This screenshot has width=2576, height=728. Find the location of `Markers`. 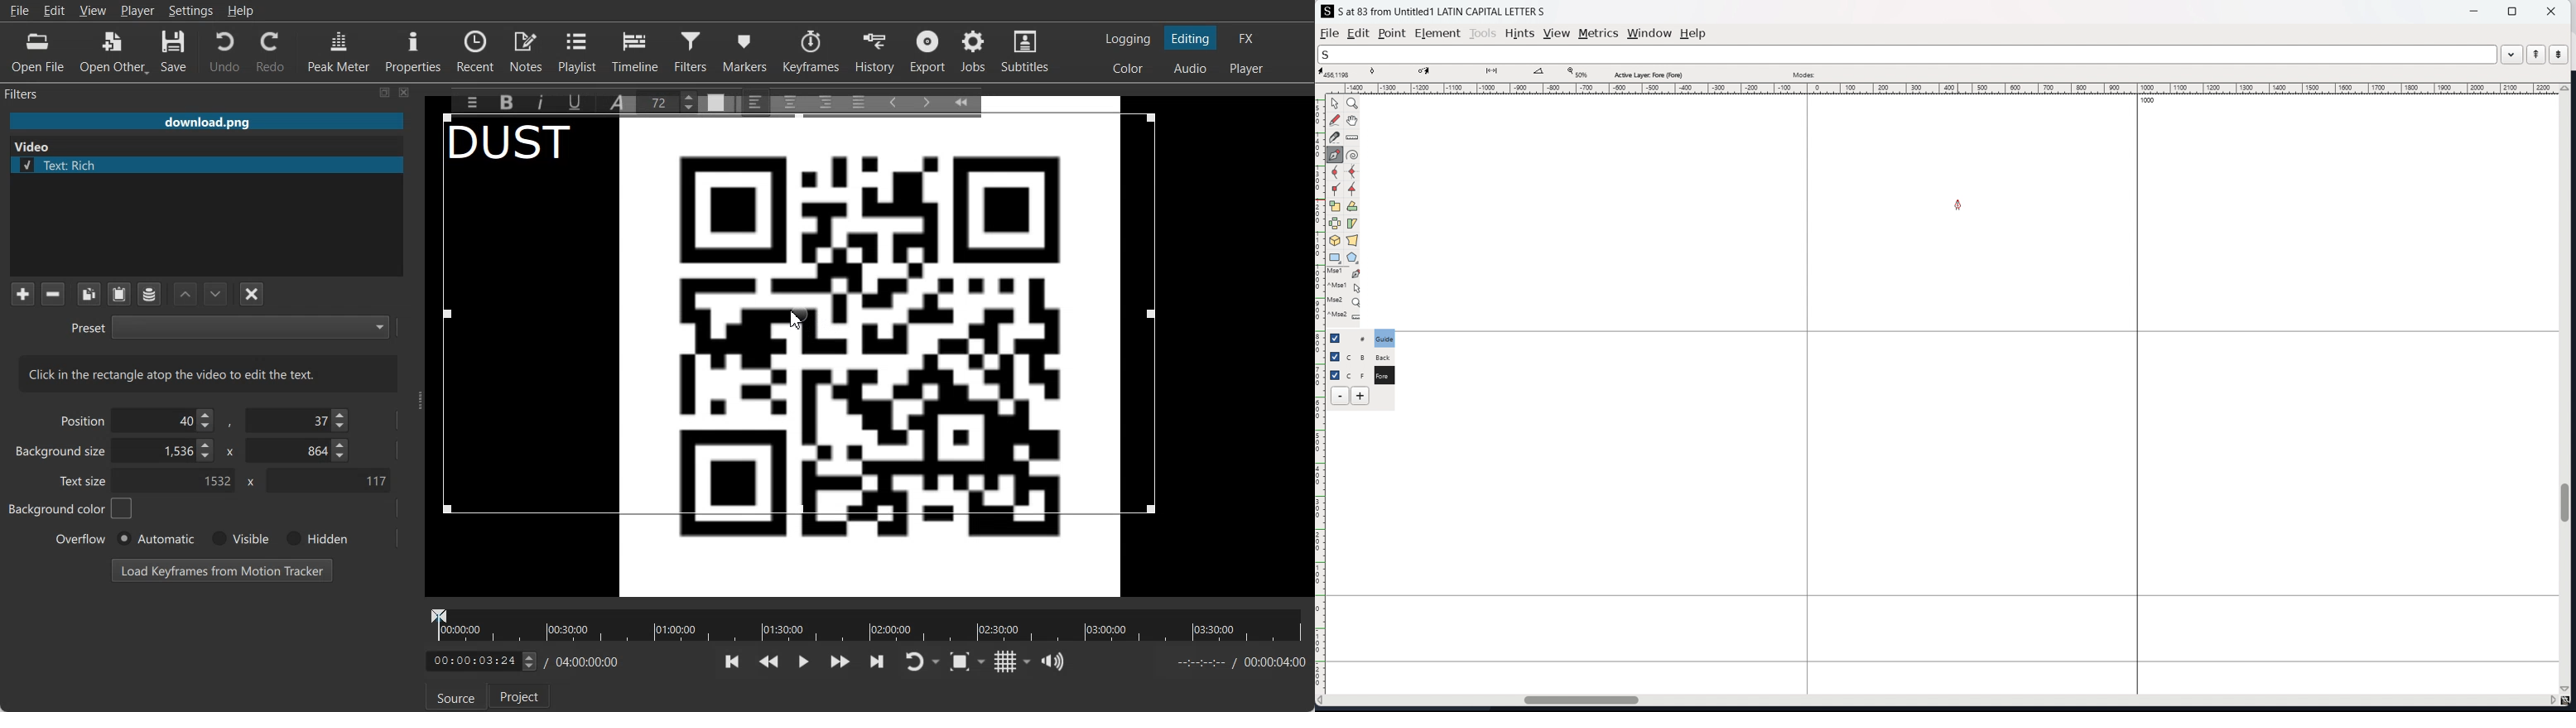

Markers is located at coordinates (746, 51).